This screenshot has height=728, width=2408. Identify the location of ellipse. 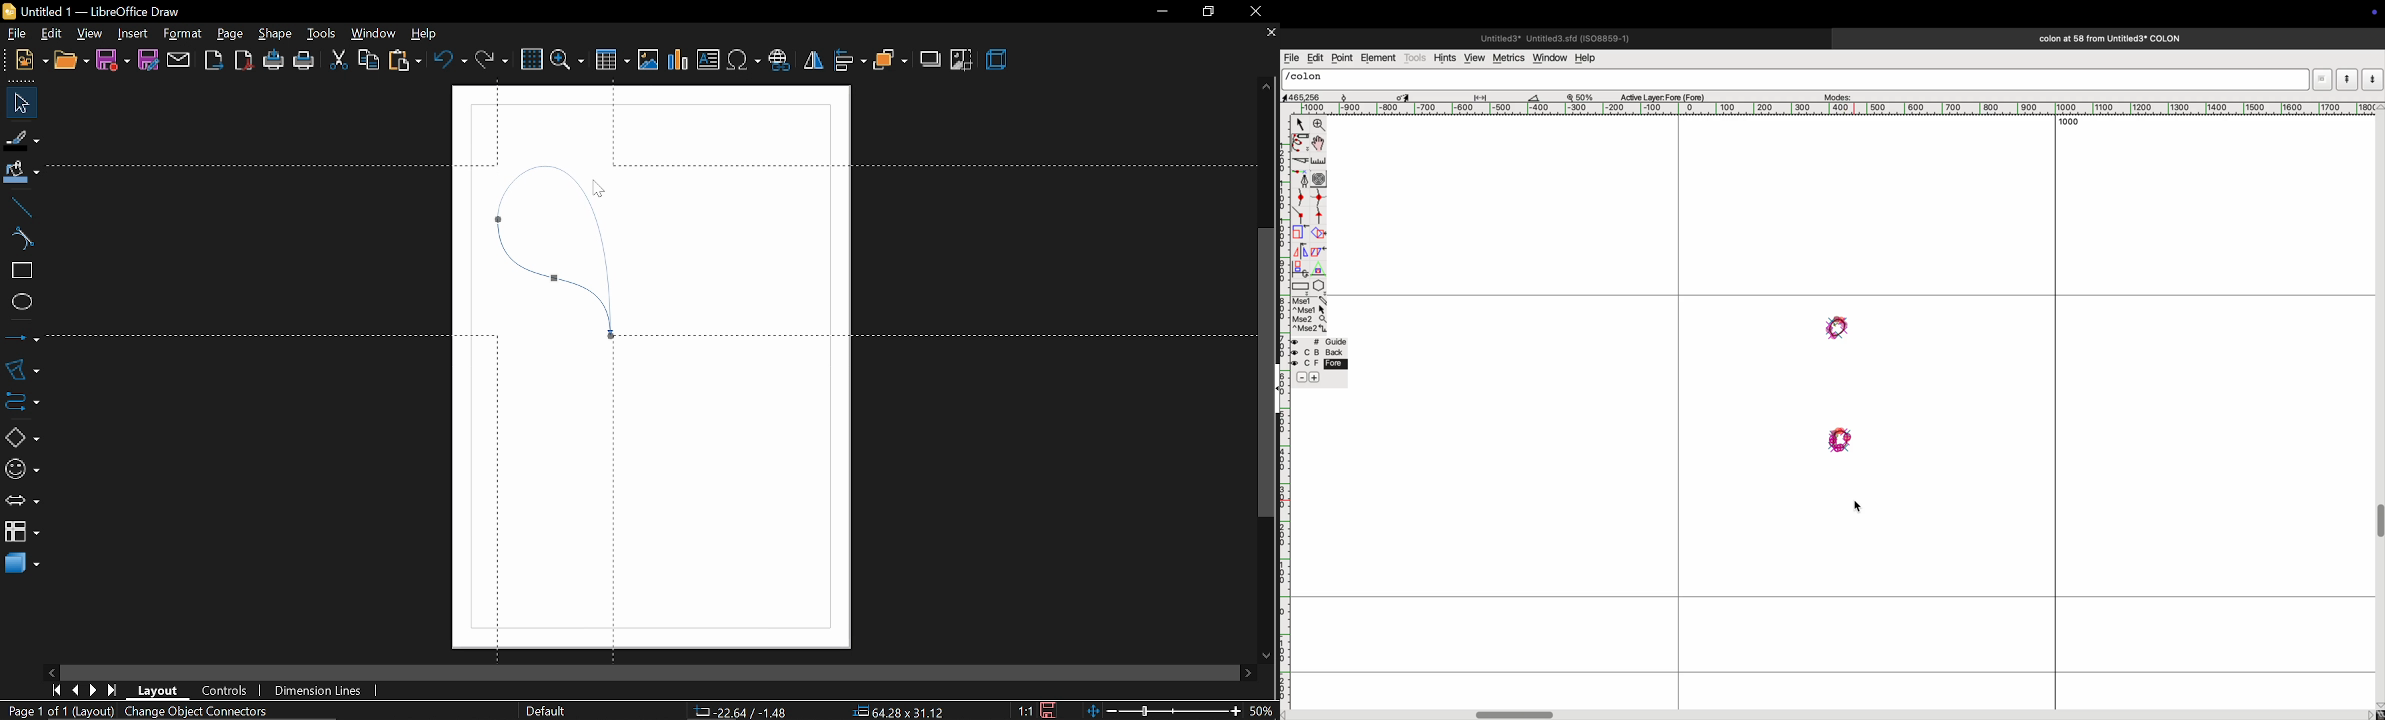
(18, 300).